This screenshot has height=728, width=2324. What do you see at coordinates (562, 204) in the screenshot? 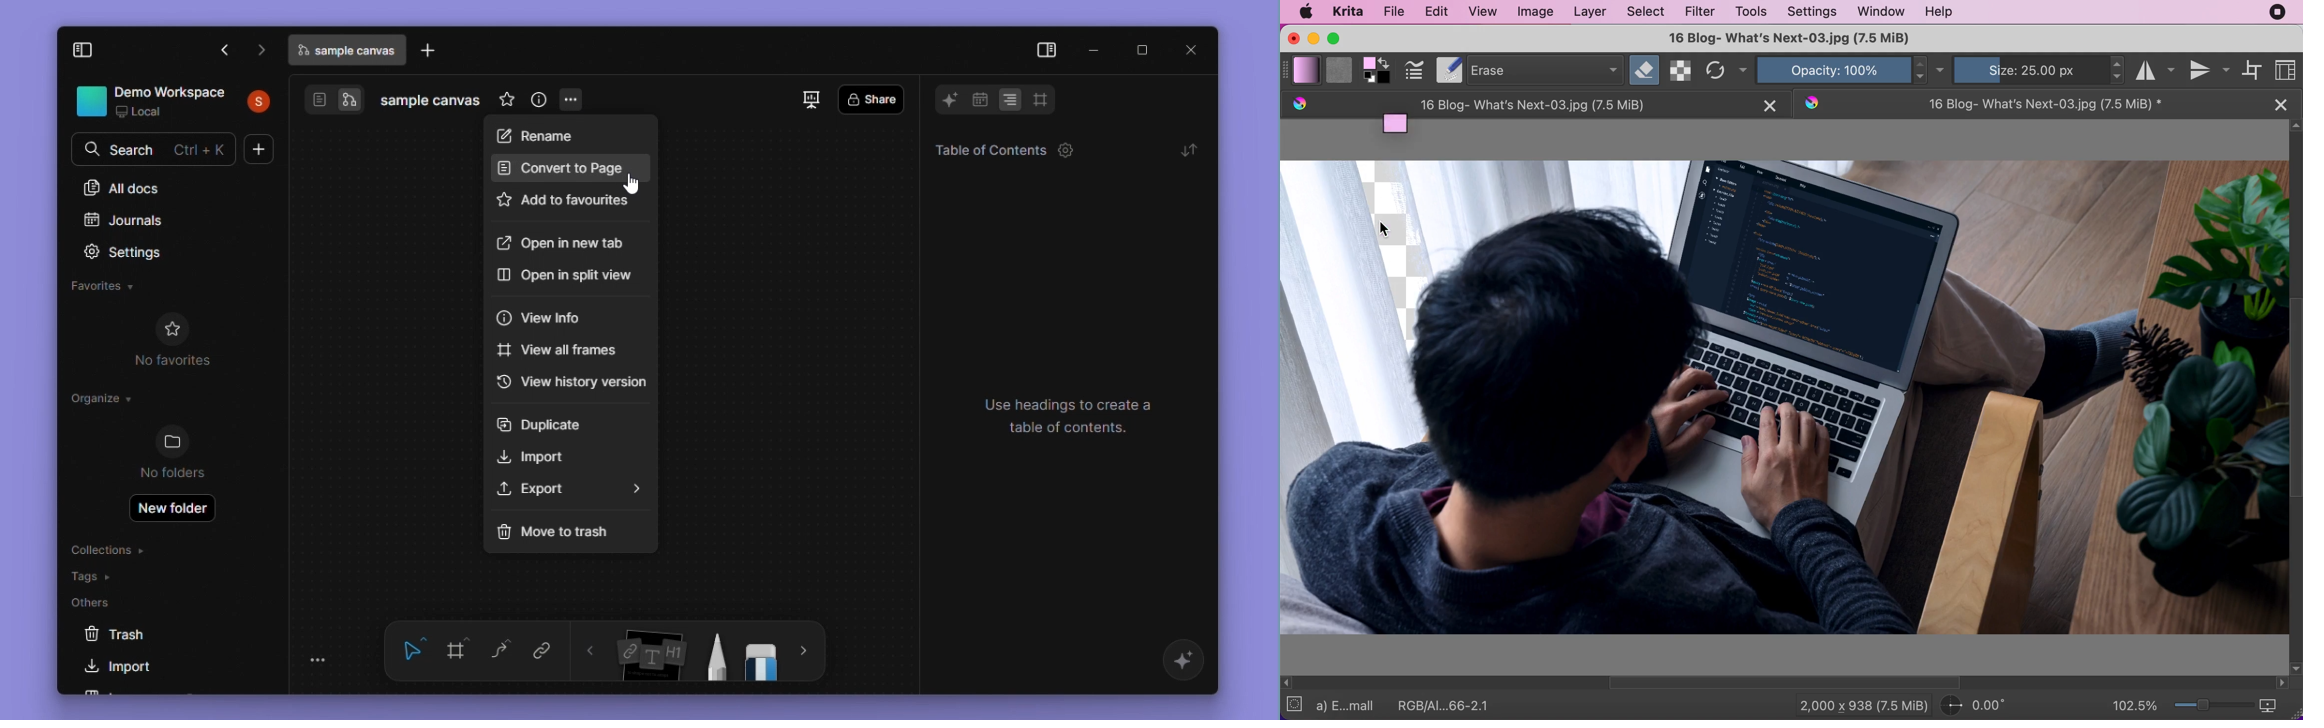
I see `add To favourite` at bounding box center [562, 204].